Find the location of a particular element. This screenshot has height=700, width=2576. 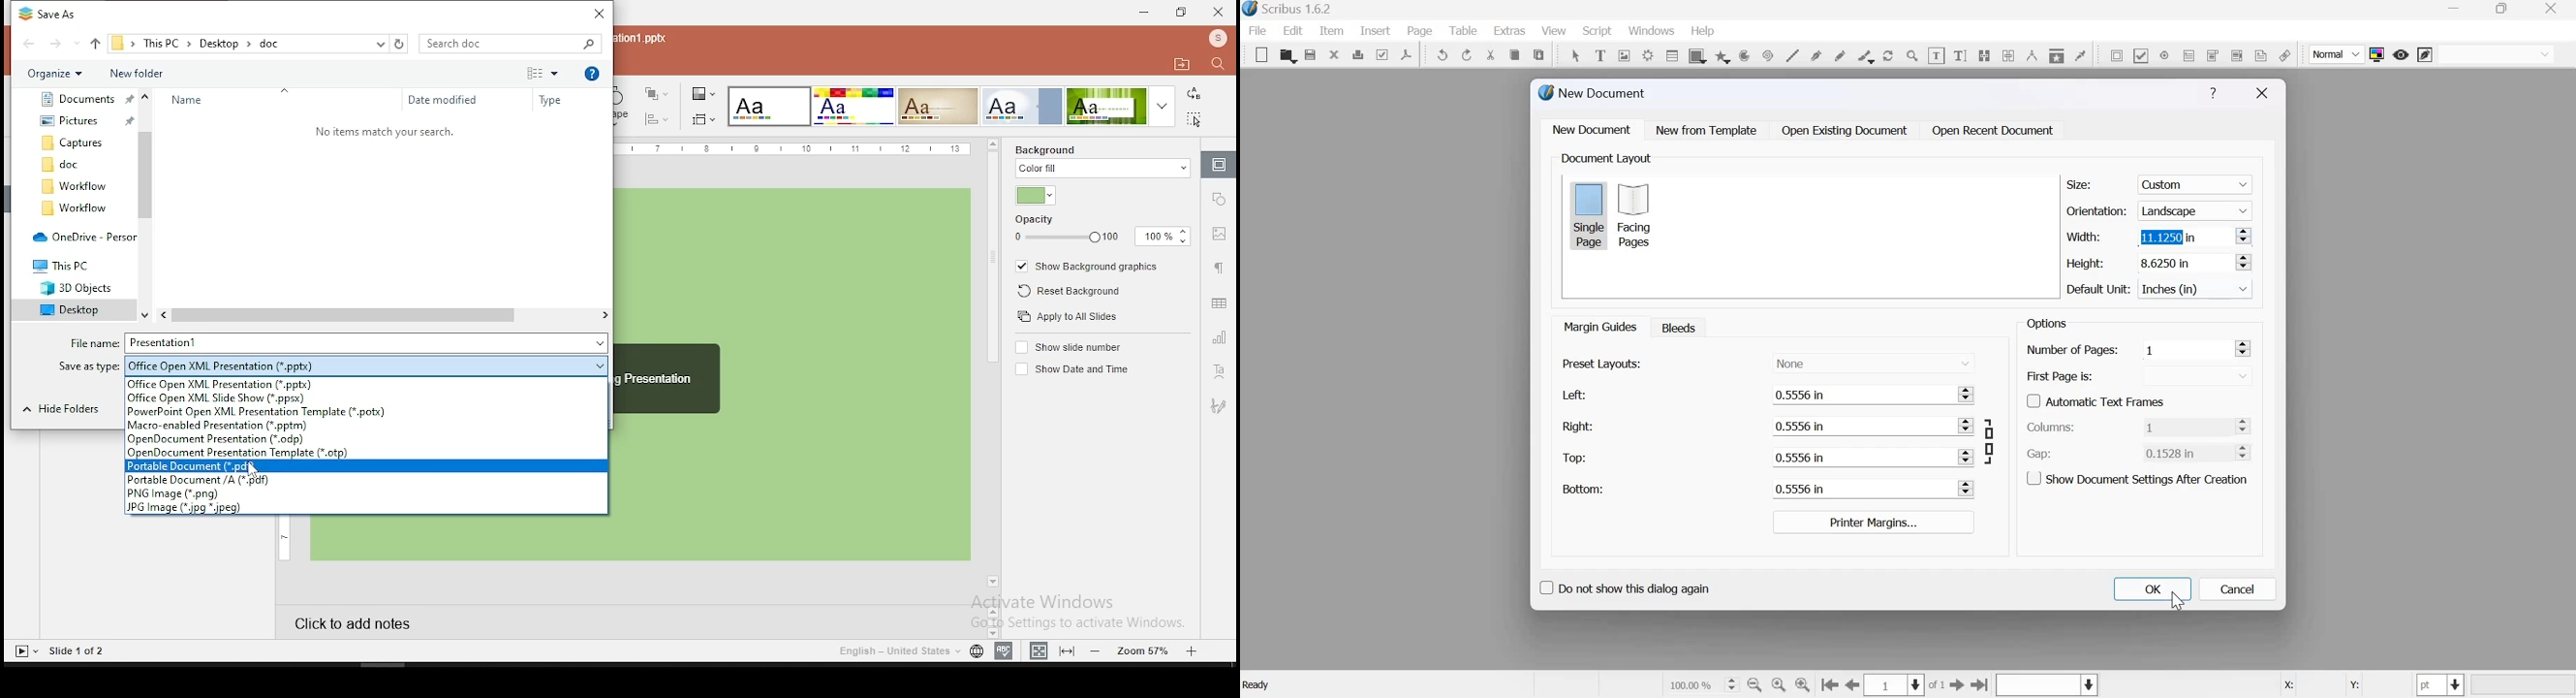

Save As is located at coordinates (56, 16).